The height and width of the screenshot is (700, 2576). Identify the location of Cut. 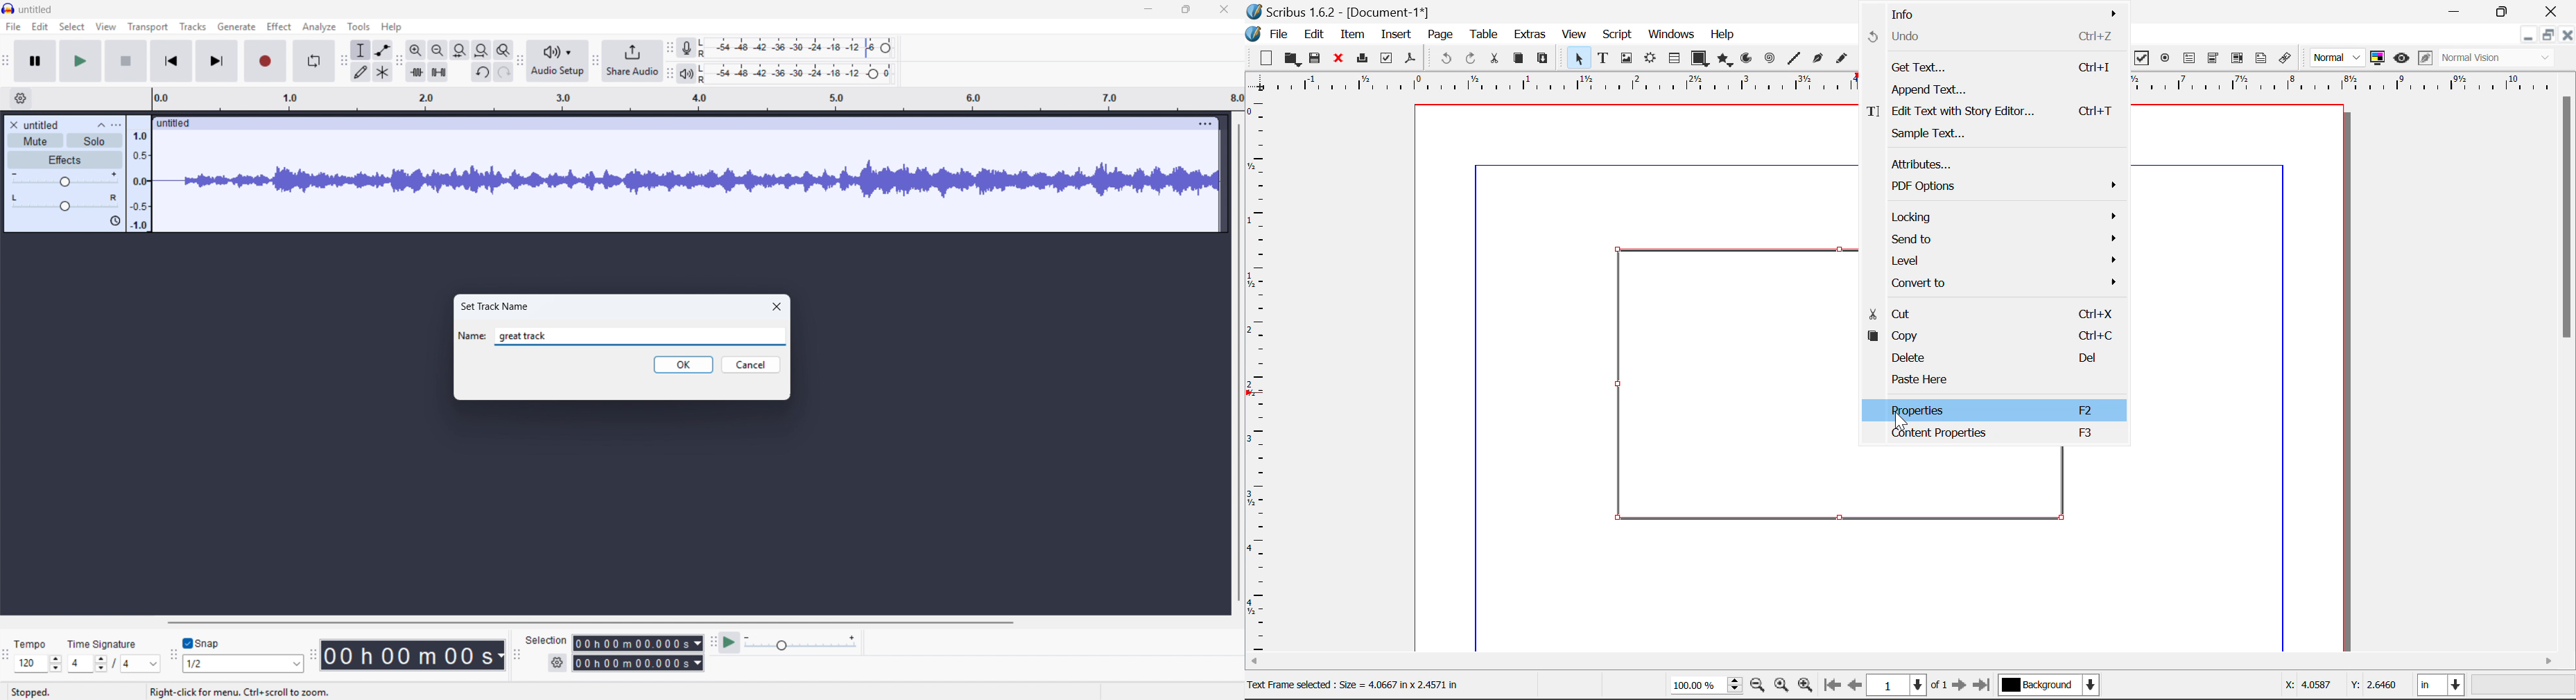
(1994, 310).